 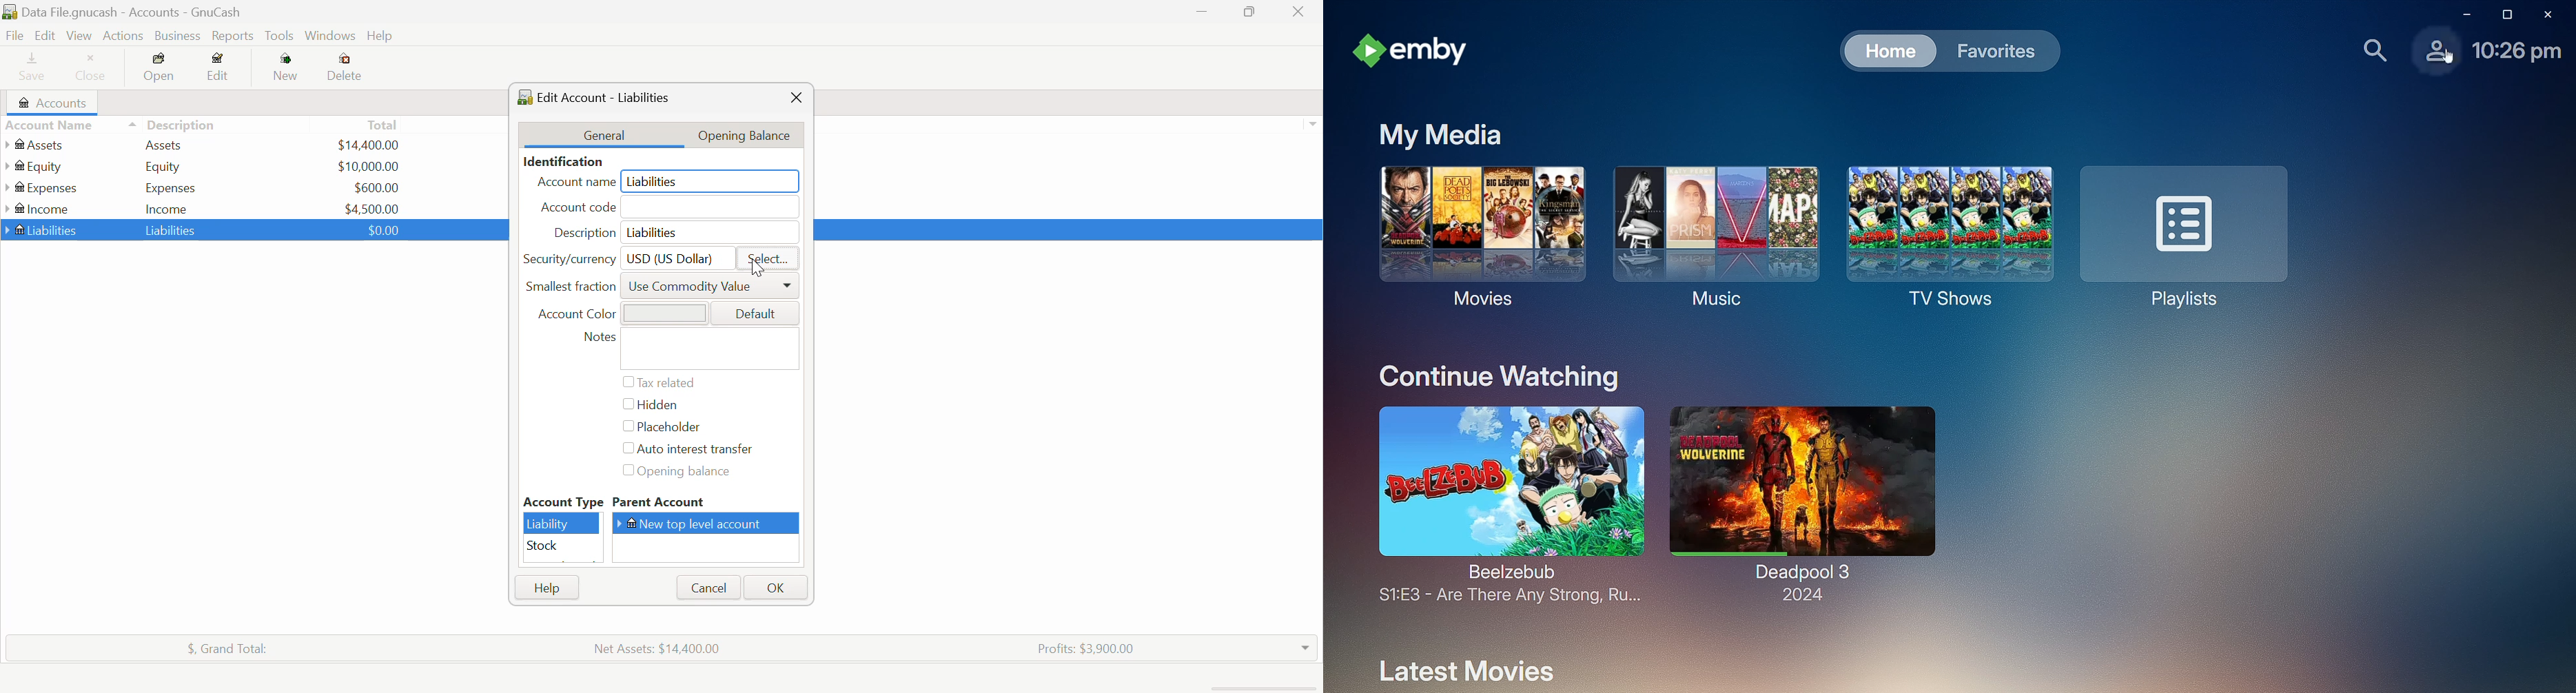 I want to click on Close Window, so click(x=795, y=98).